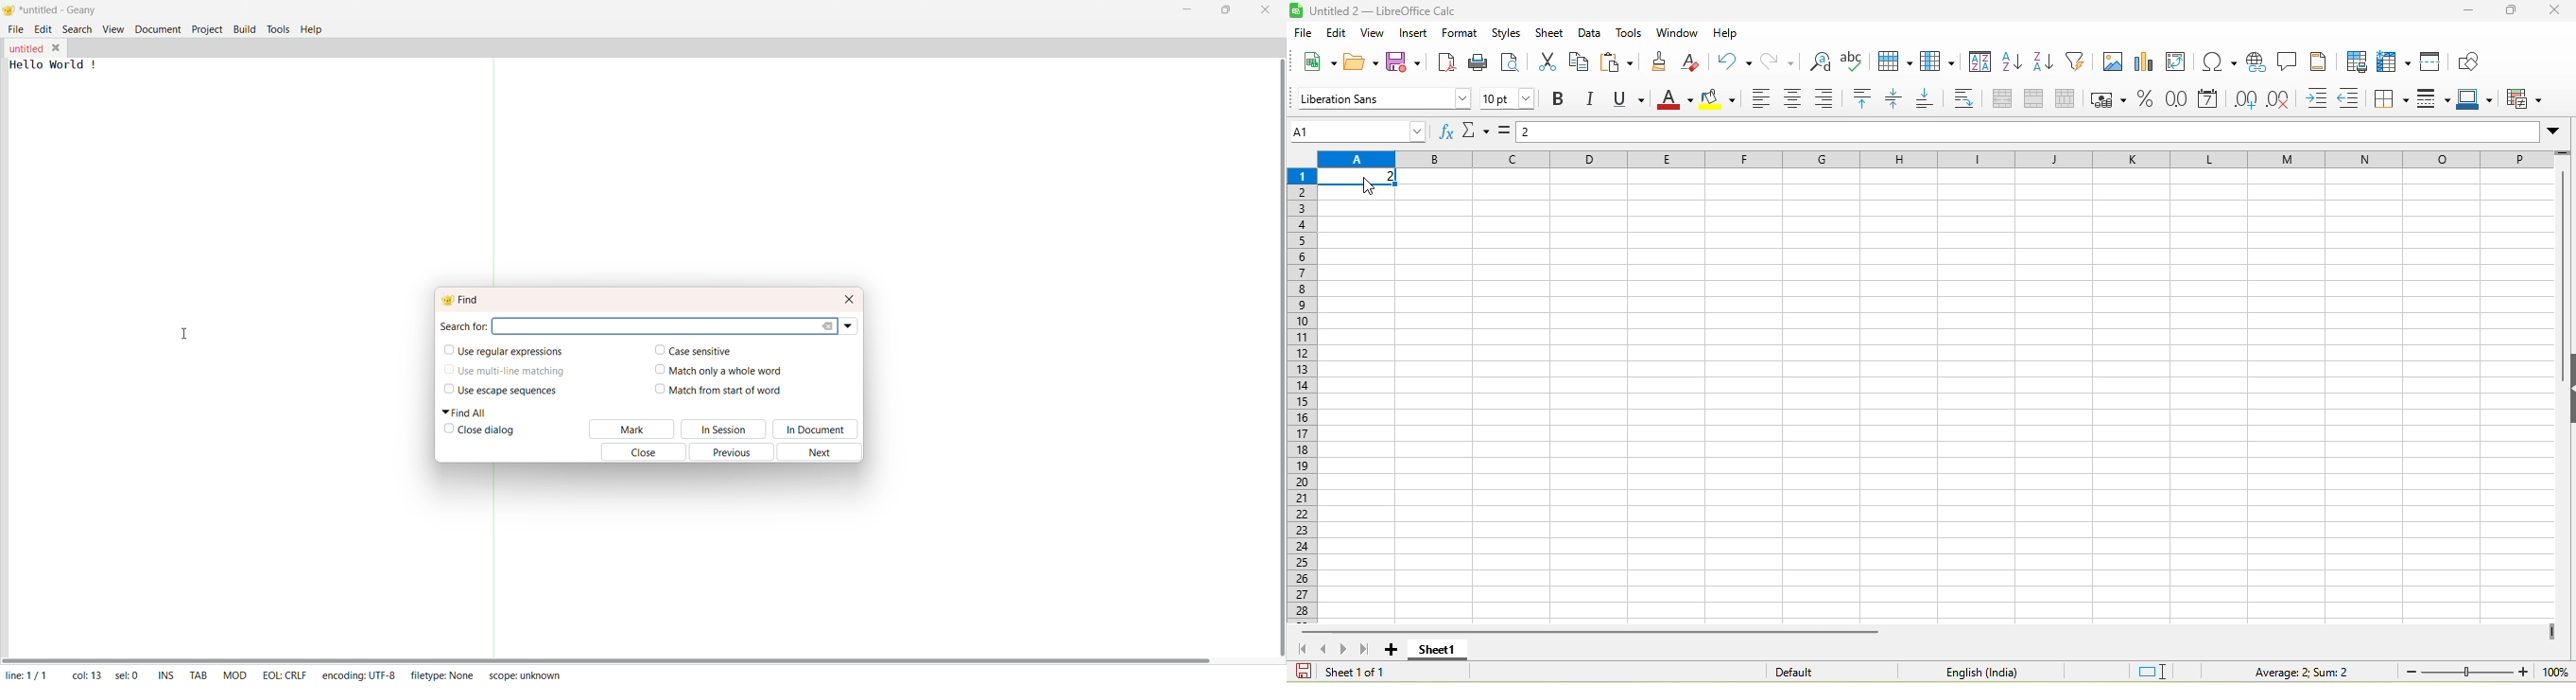 Image resolution: width=2576 pixels, height=700 pixels. I want to click on edit, so click(1337, 32).